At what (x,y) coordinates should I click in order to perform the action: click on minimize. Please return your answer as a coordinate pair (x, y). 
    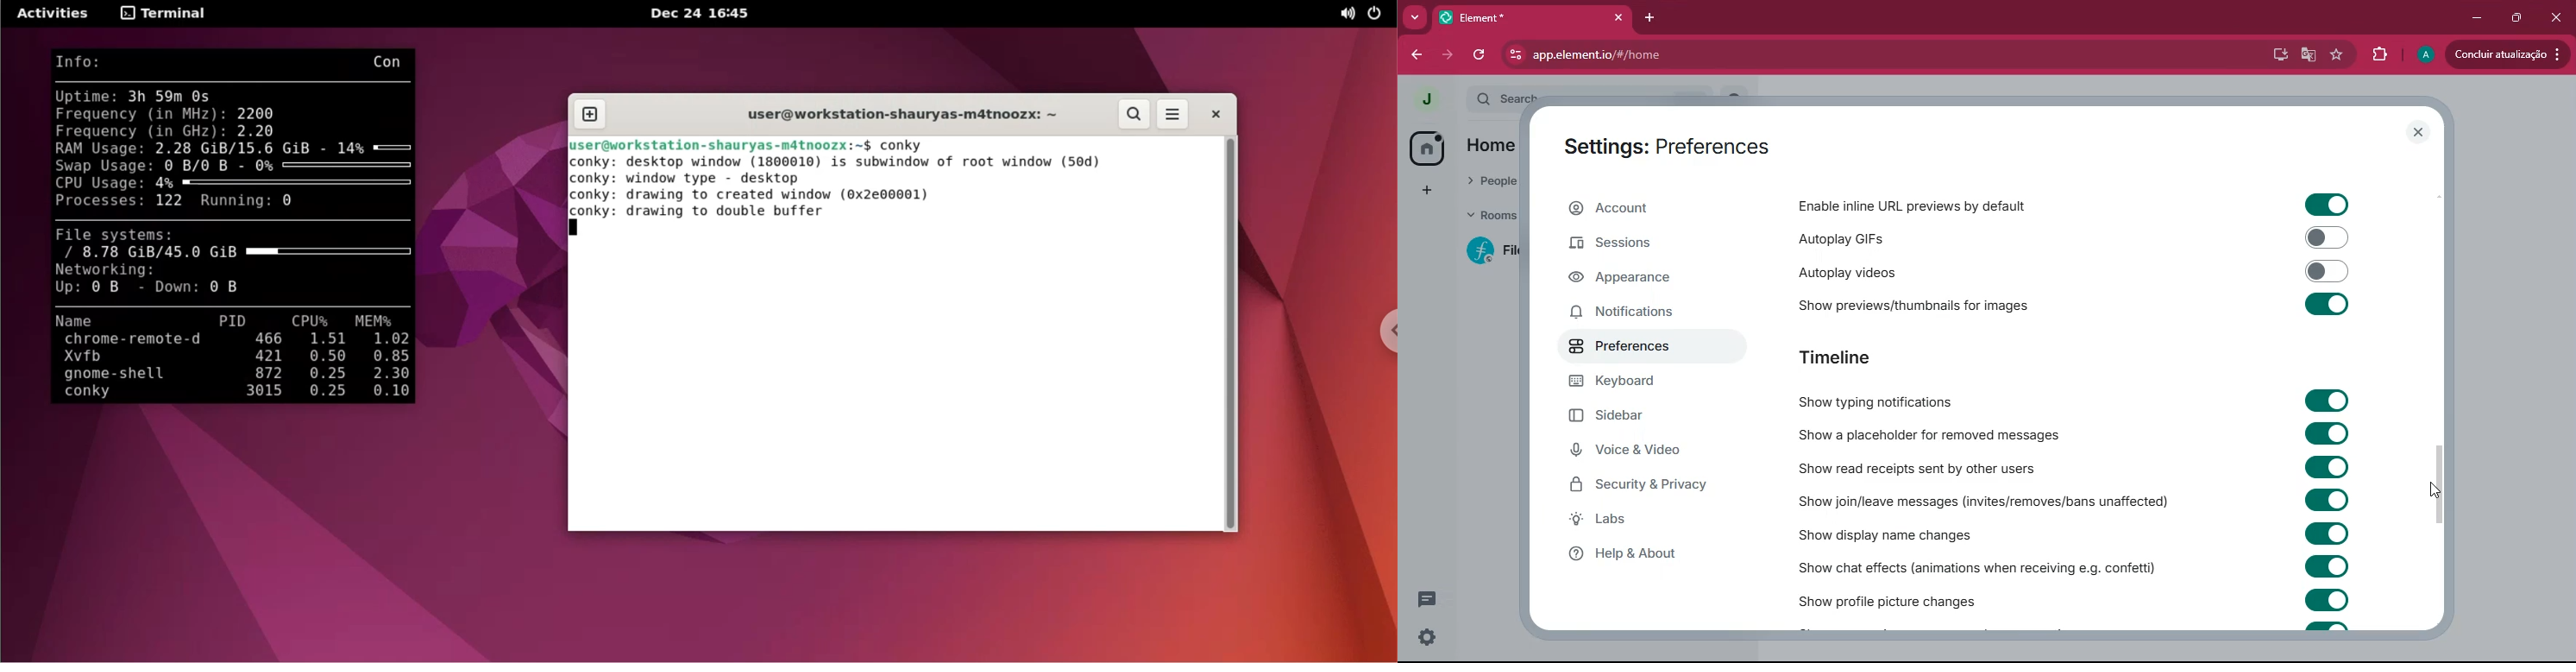
    Looking at the image, I should click on (2472, 18).